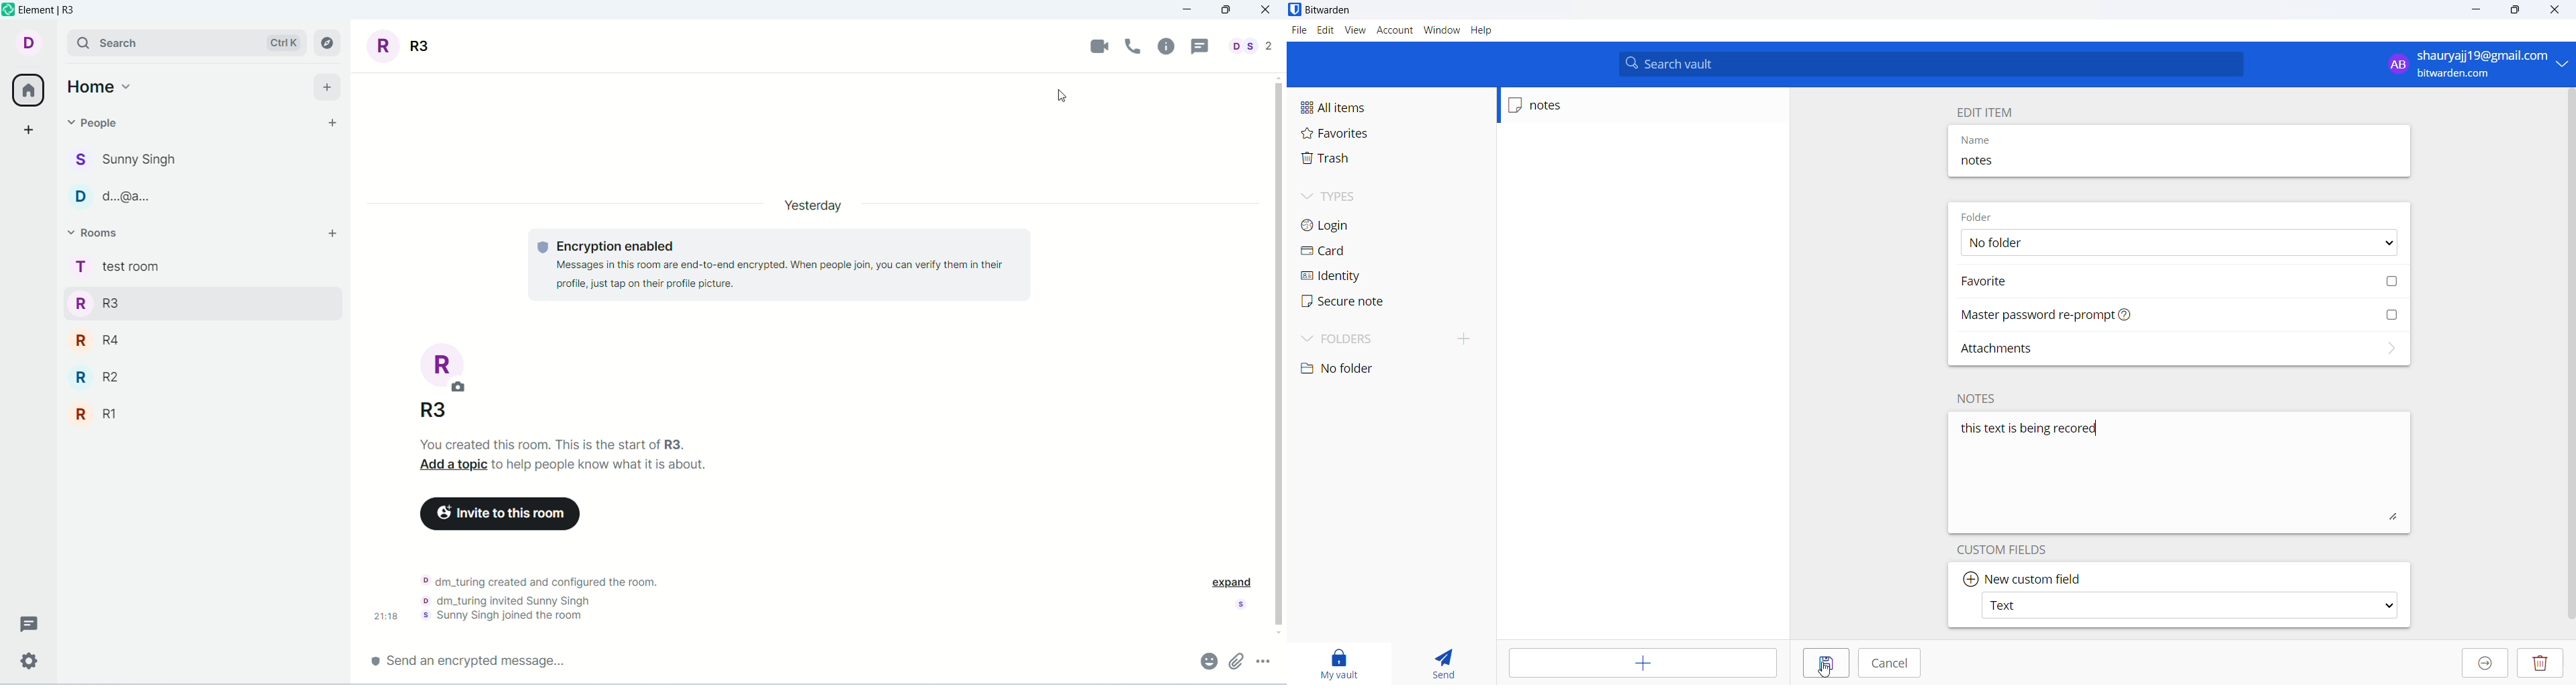 The image size is (2576, 700). What do you see at coordinates (1336, 661) in the screenshot?
I see `My vault ` at bounding box center [1336, 661].